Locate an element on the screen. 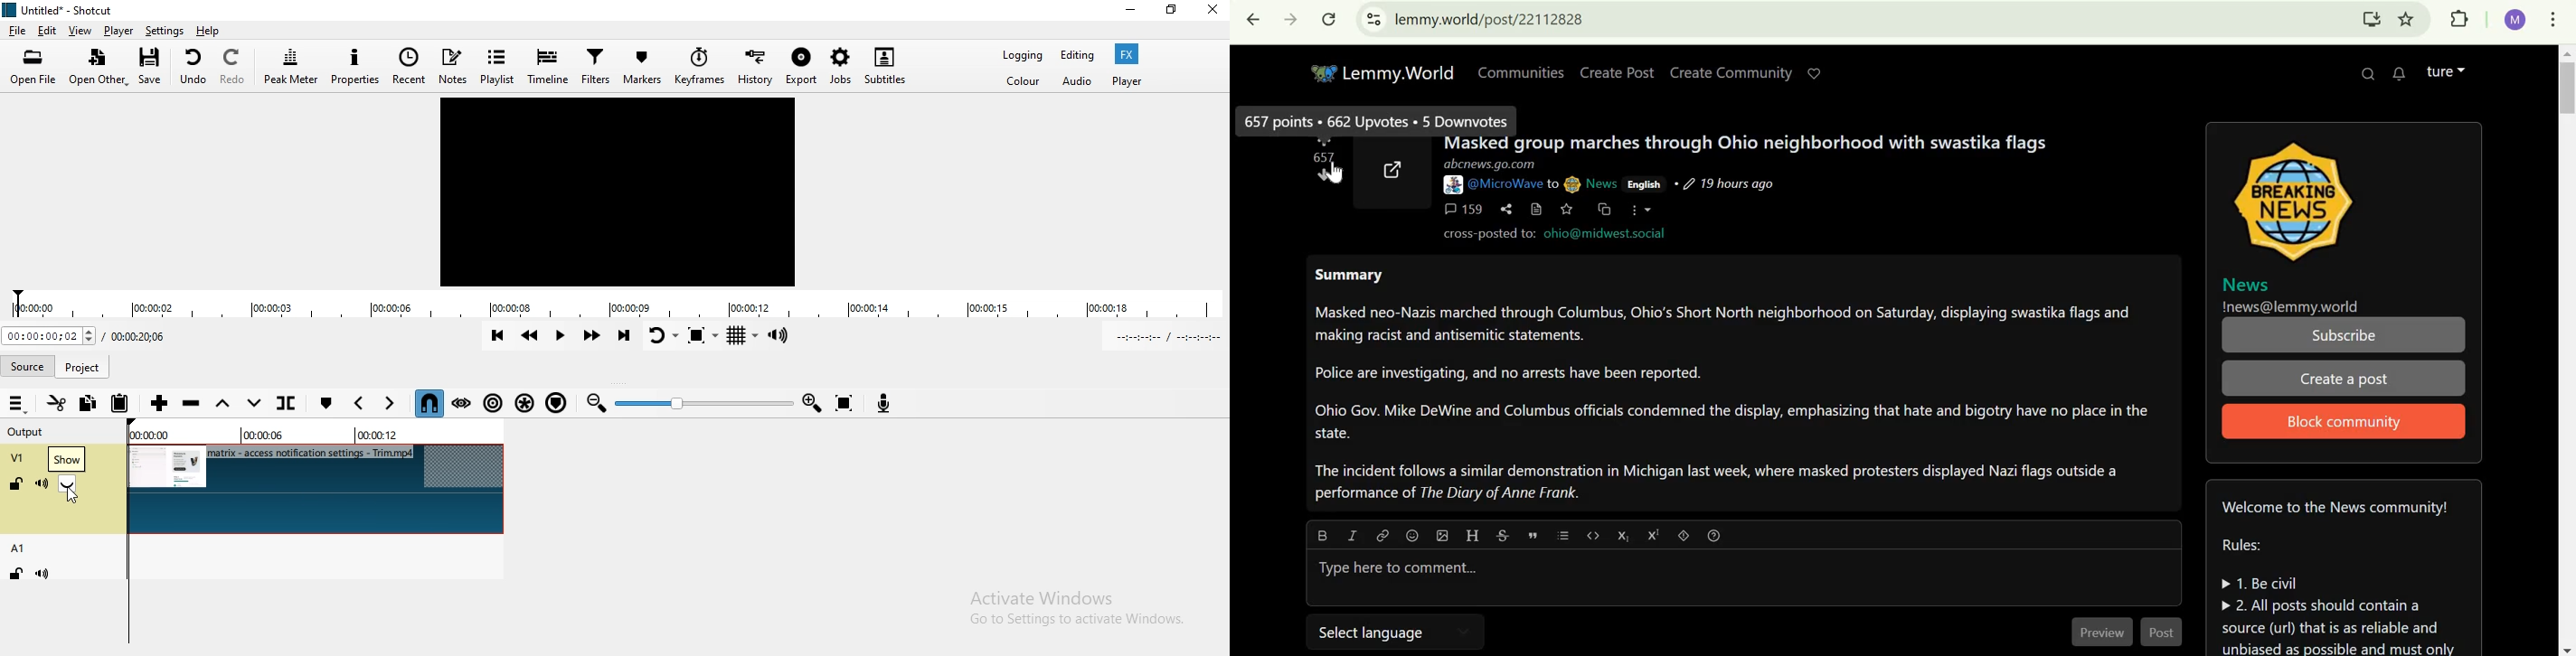 The height and width of the screenshot is (672, 2576). Peak meter is located at coordinates (296, 69).